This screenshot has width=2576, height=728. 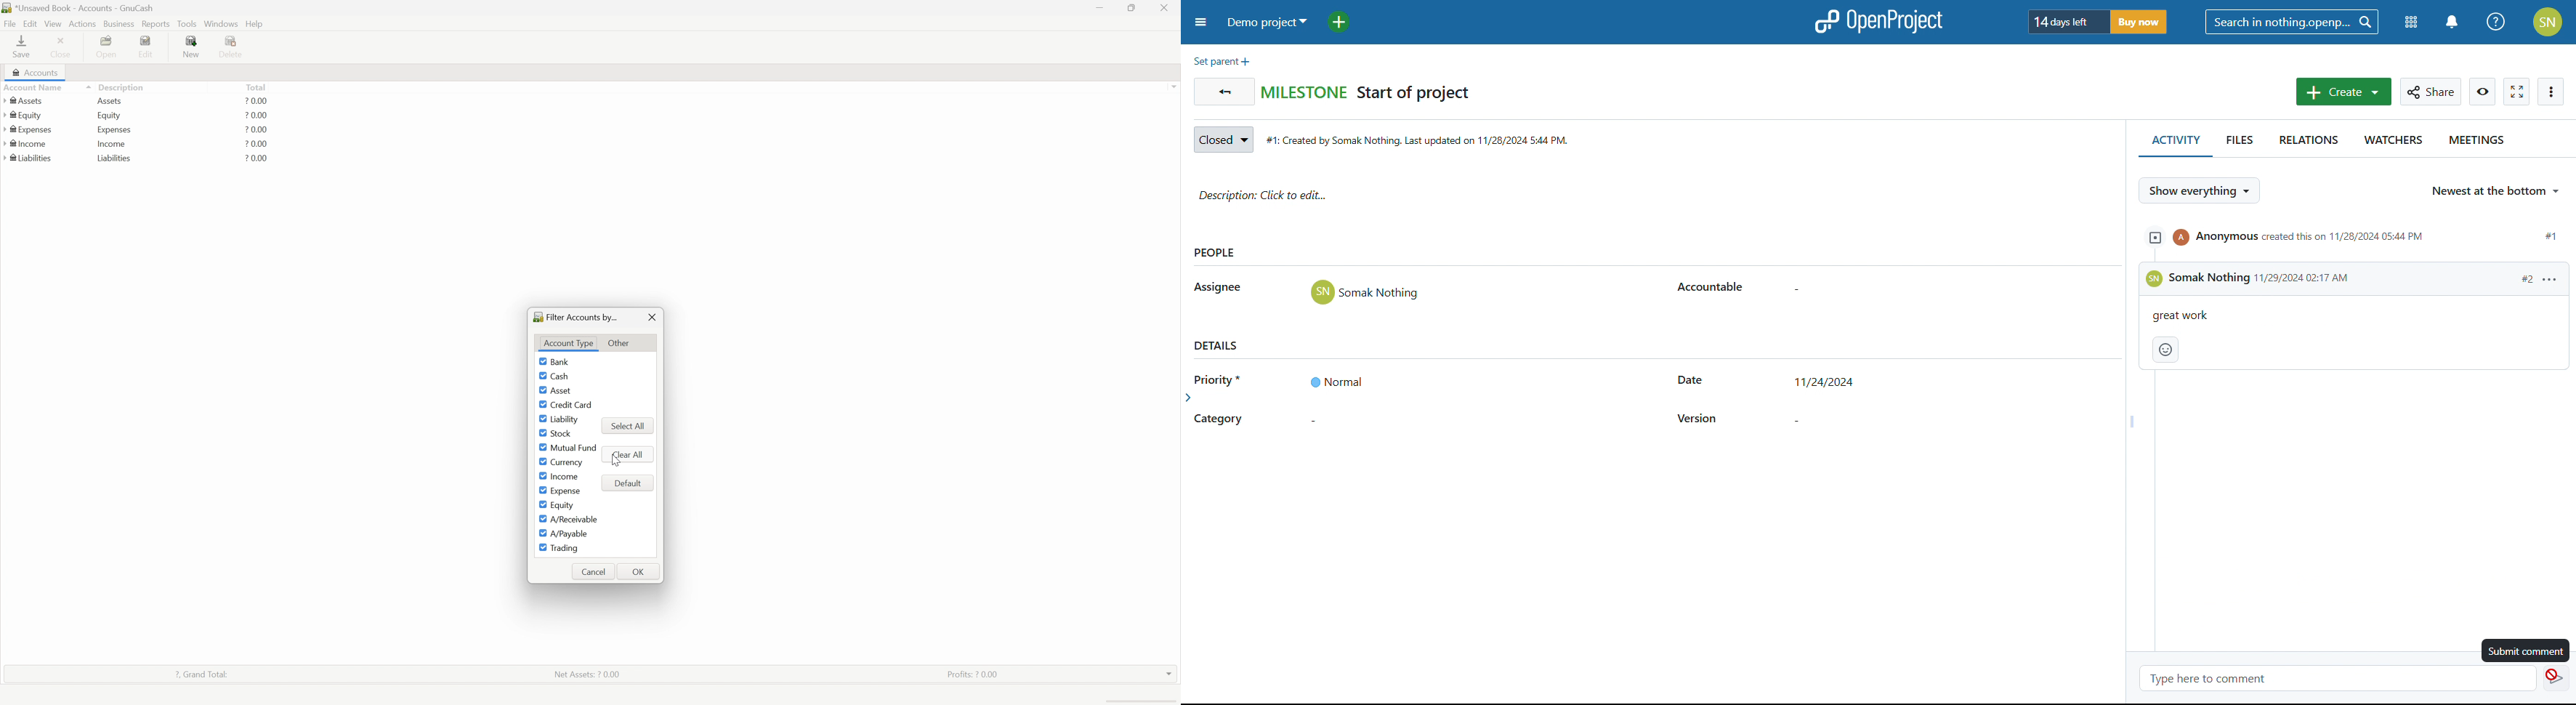 I want to click on Checkbox, so click(x=541, y=490).